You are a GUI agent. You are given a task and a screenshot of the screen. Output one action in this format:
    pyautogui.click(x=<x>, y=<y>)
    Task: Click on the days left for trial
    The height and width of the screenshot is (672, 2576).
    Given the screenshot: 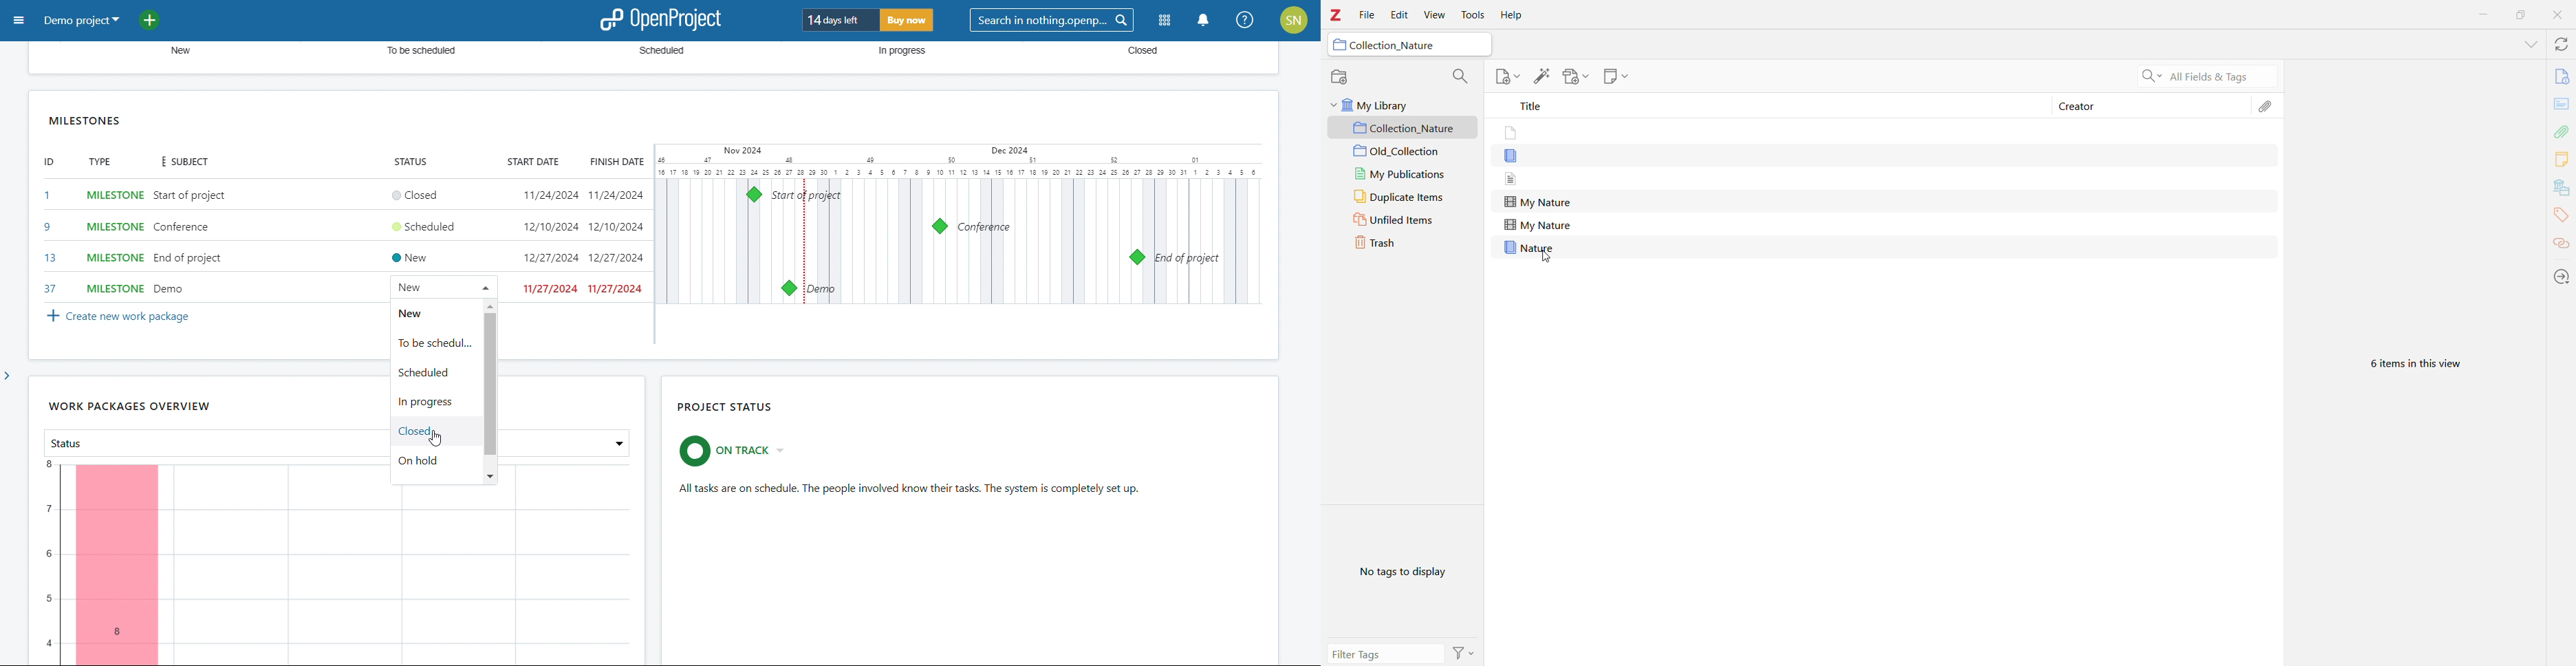 What is the action you would take?
    pyautogui.click(x=839, y=20)
    